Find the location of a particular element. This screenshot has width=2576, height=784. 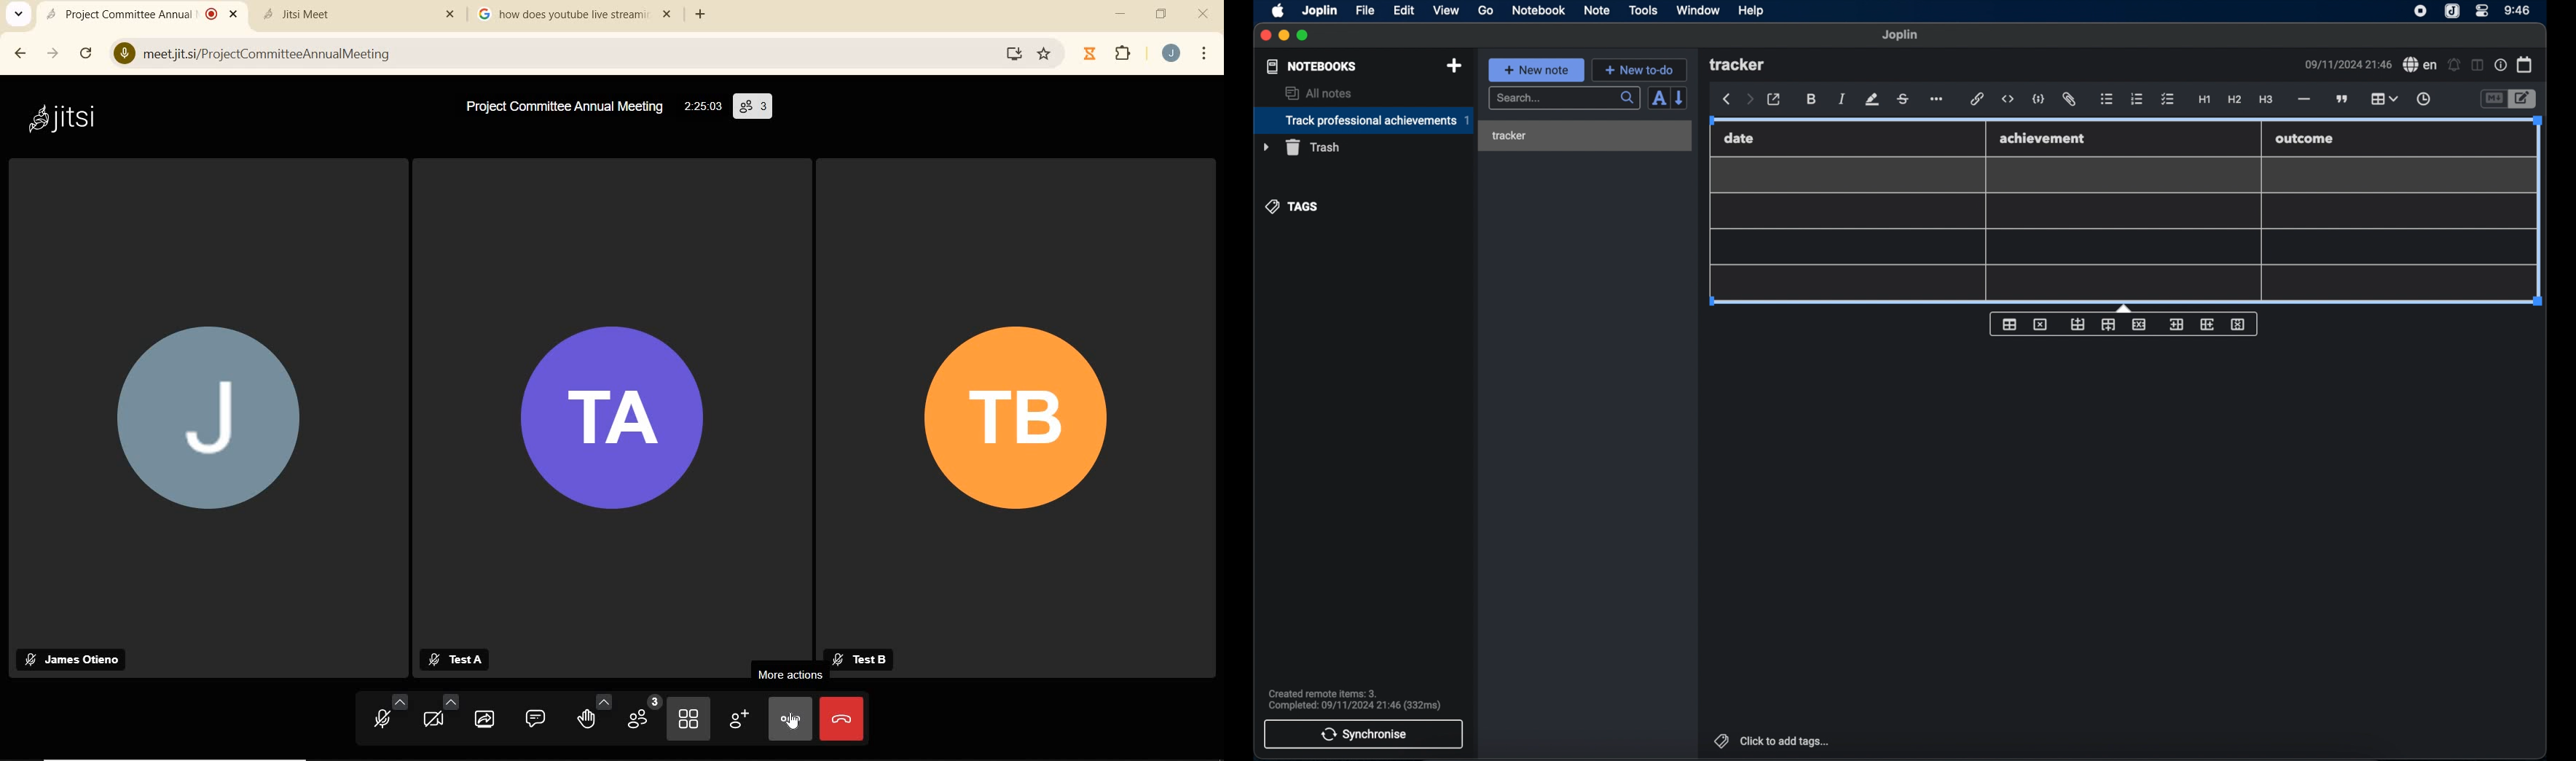

notebook is located at coordinates (1539, 11).